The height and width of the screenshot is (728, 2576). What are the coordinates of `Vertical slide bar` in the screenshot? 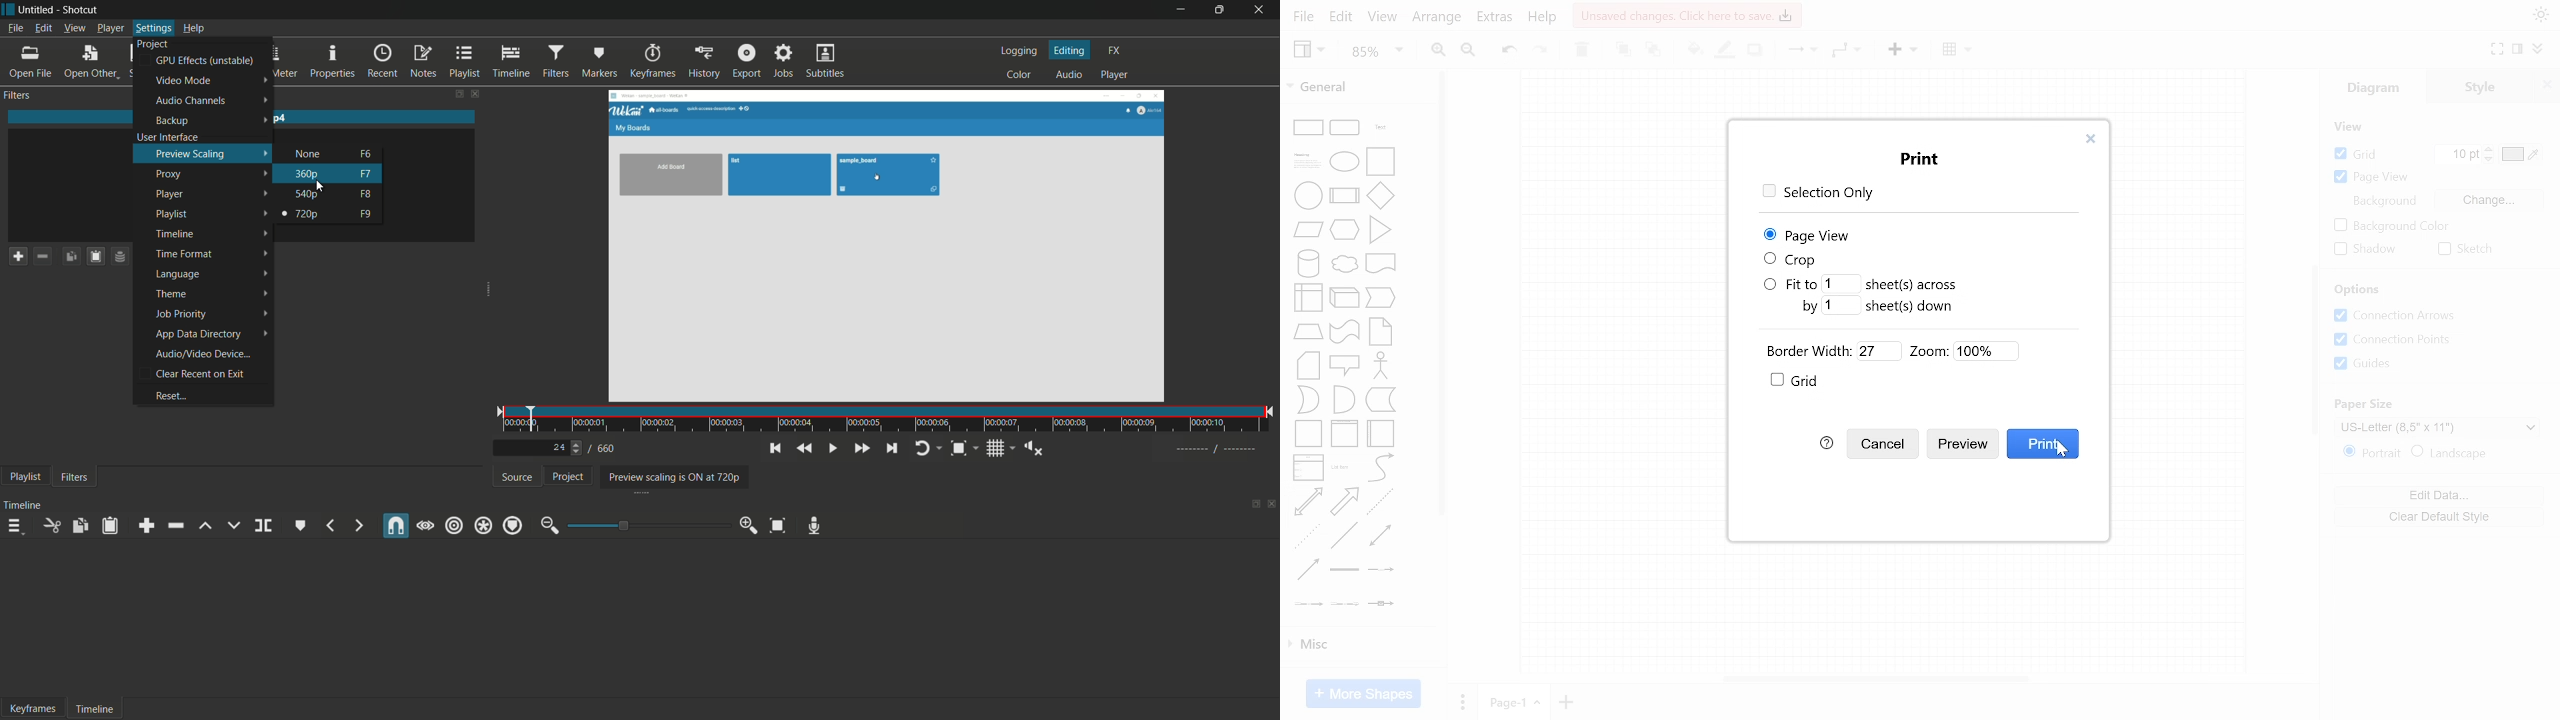 It's located at (2315, 349).